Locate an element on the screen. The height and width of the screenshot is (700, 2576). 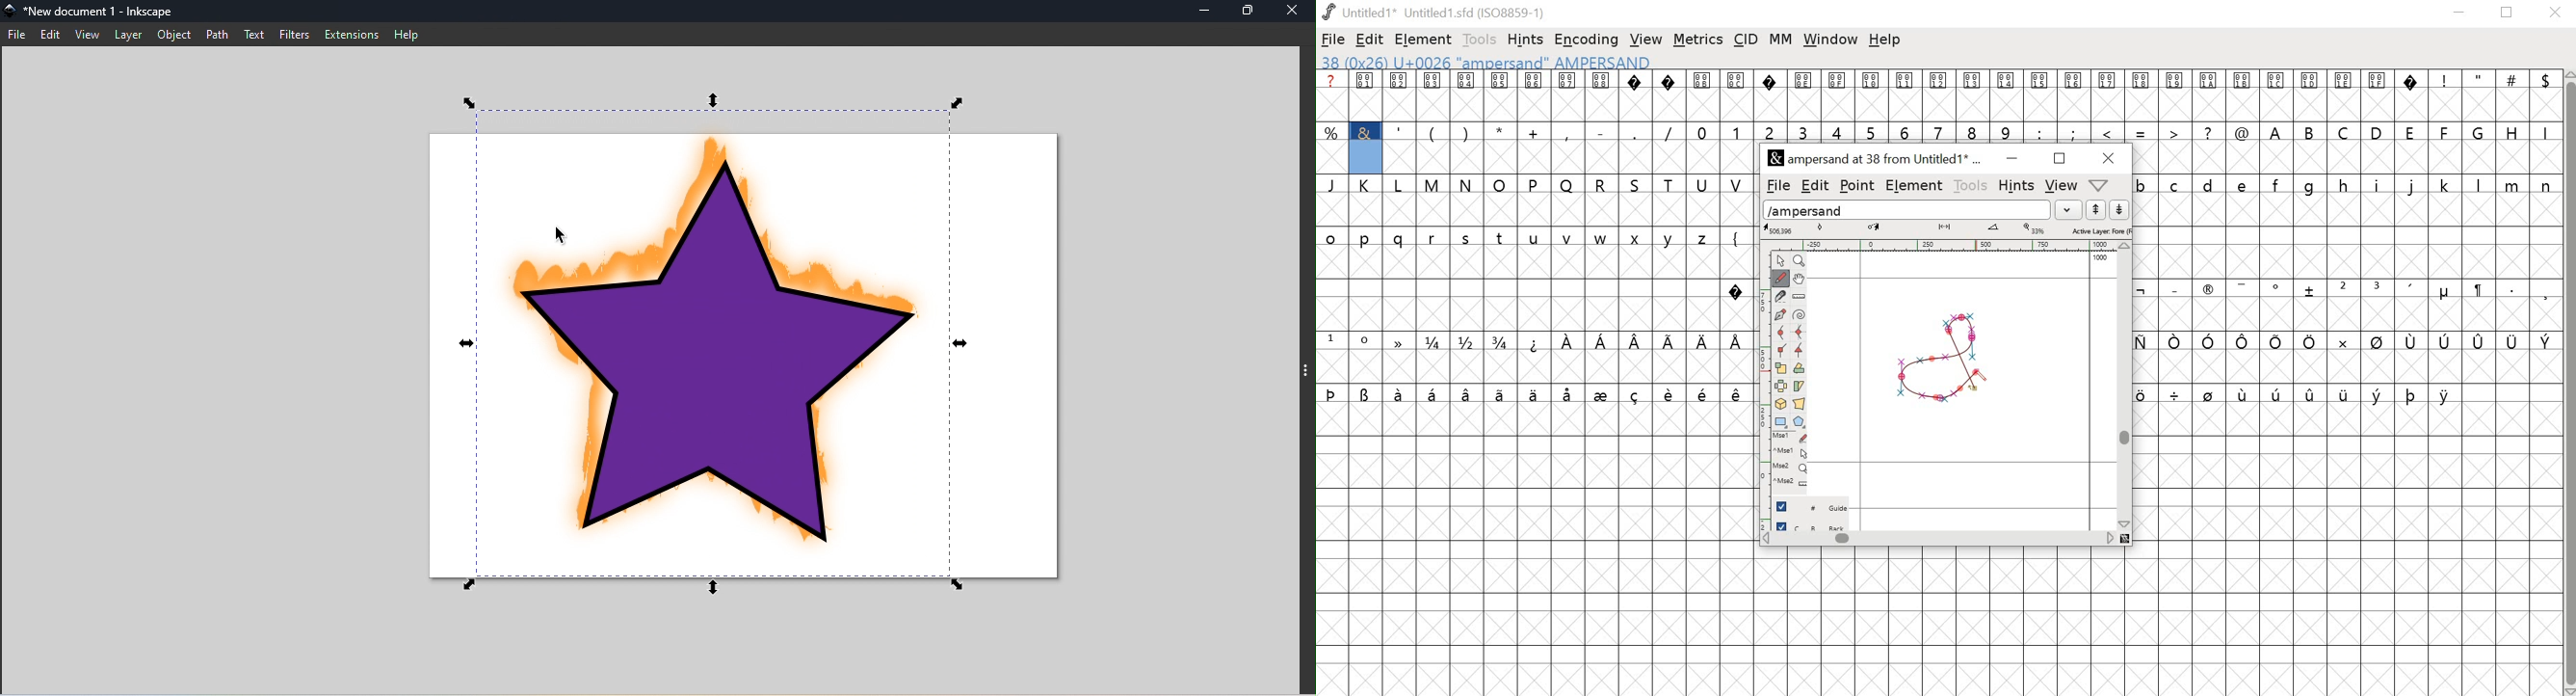
Q is located at coordinates (1567, 185).